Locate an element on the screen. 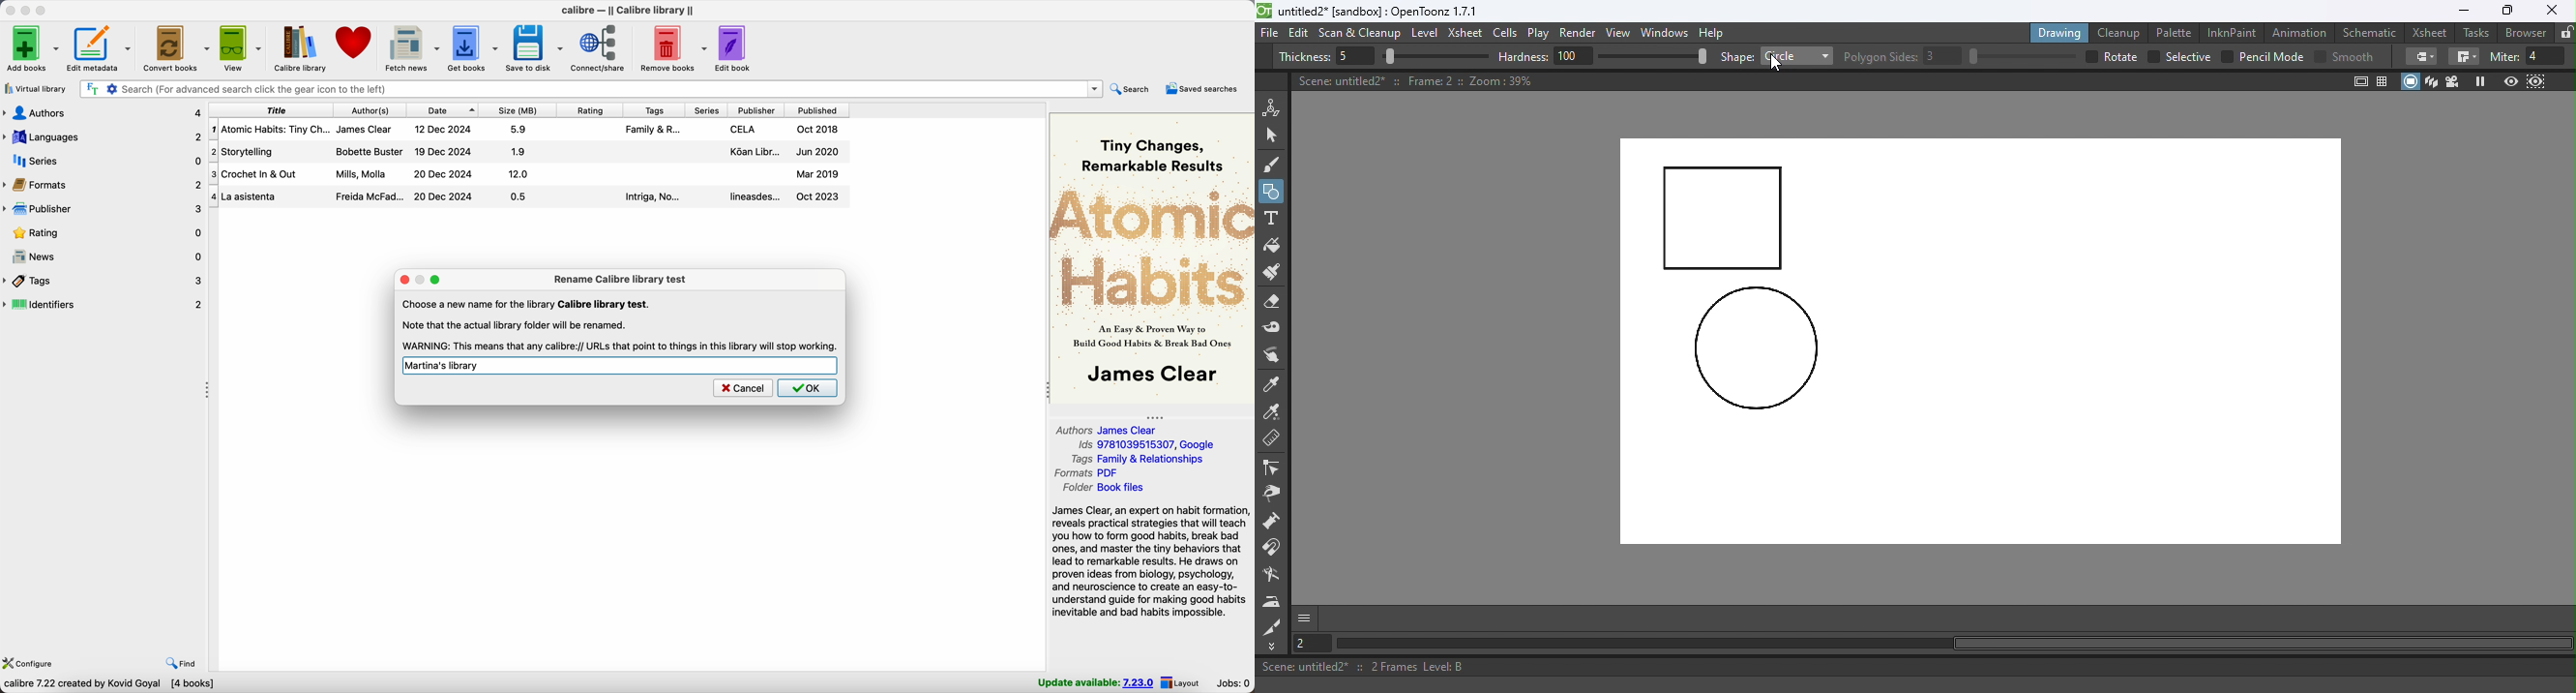 The height and width of the screenshot is (700, 2576). find is located at coordinates (180, 663).